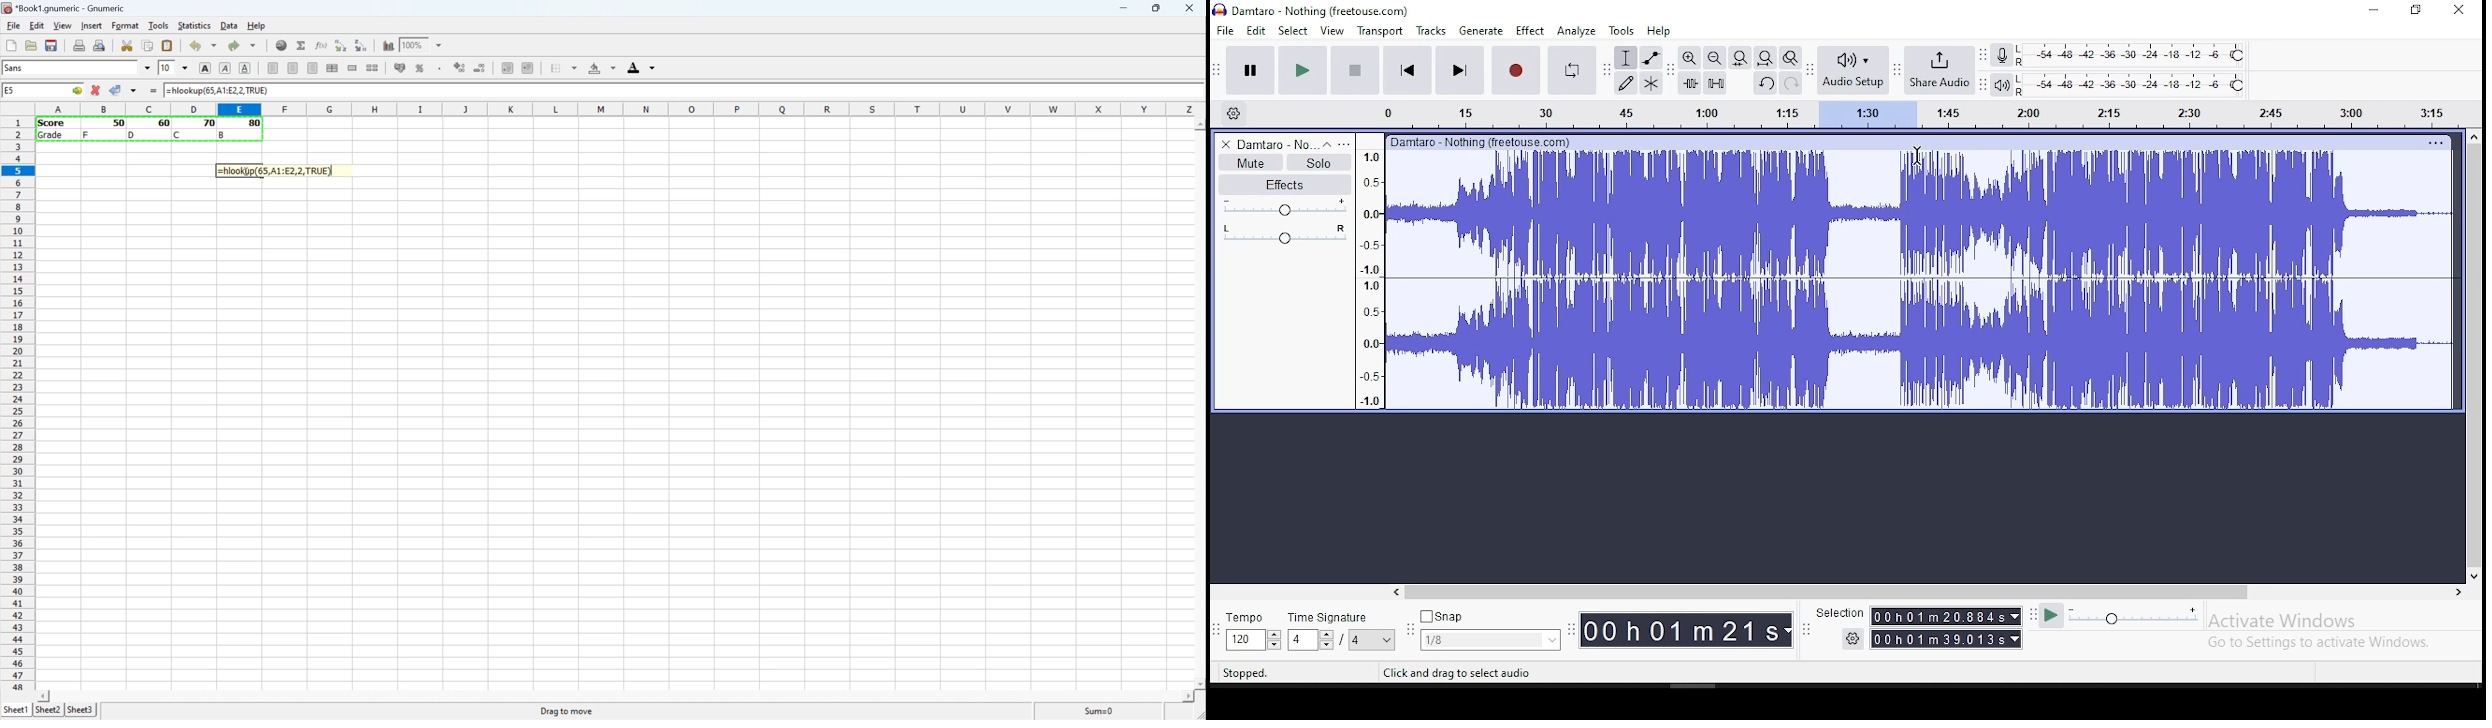 The width and height of the screenshot is (2492, 728). I want to click on =hlookup(65, A1:E2, 2, TRUE), so click(221, 89).